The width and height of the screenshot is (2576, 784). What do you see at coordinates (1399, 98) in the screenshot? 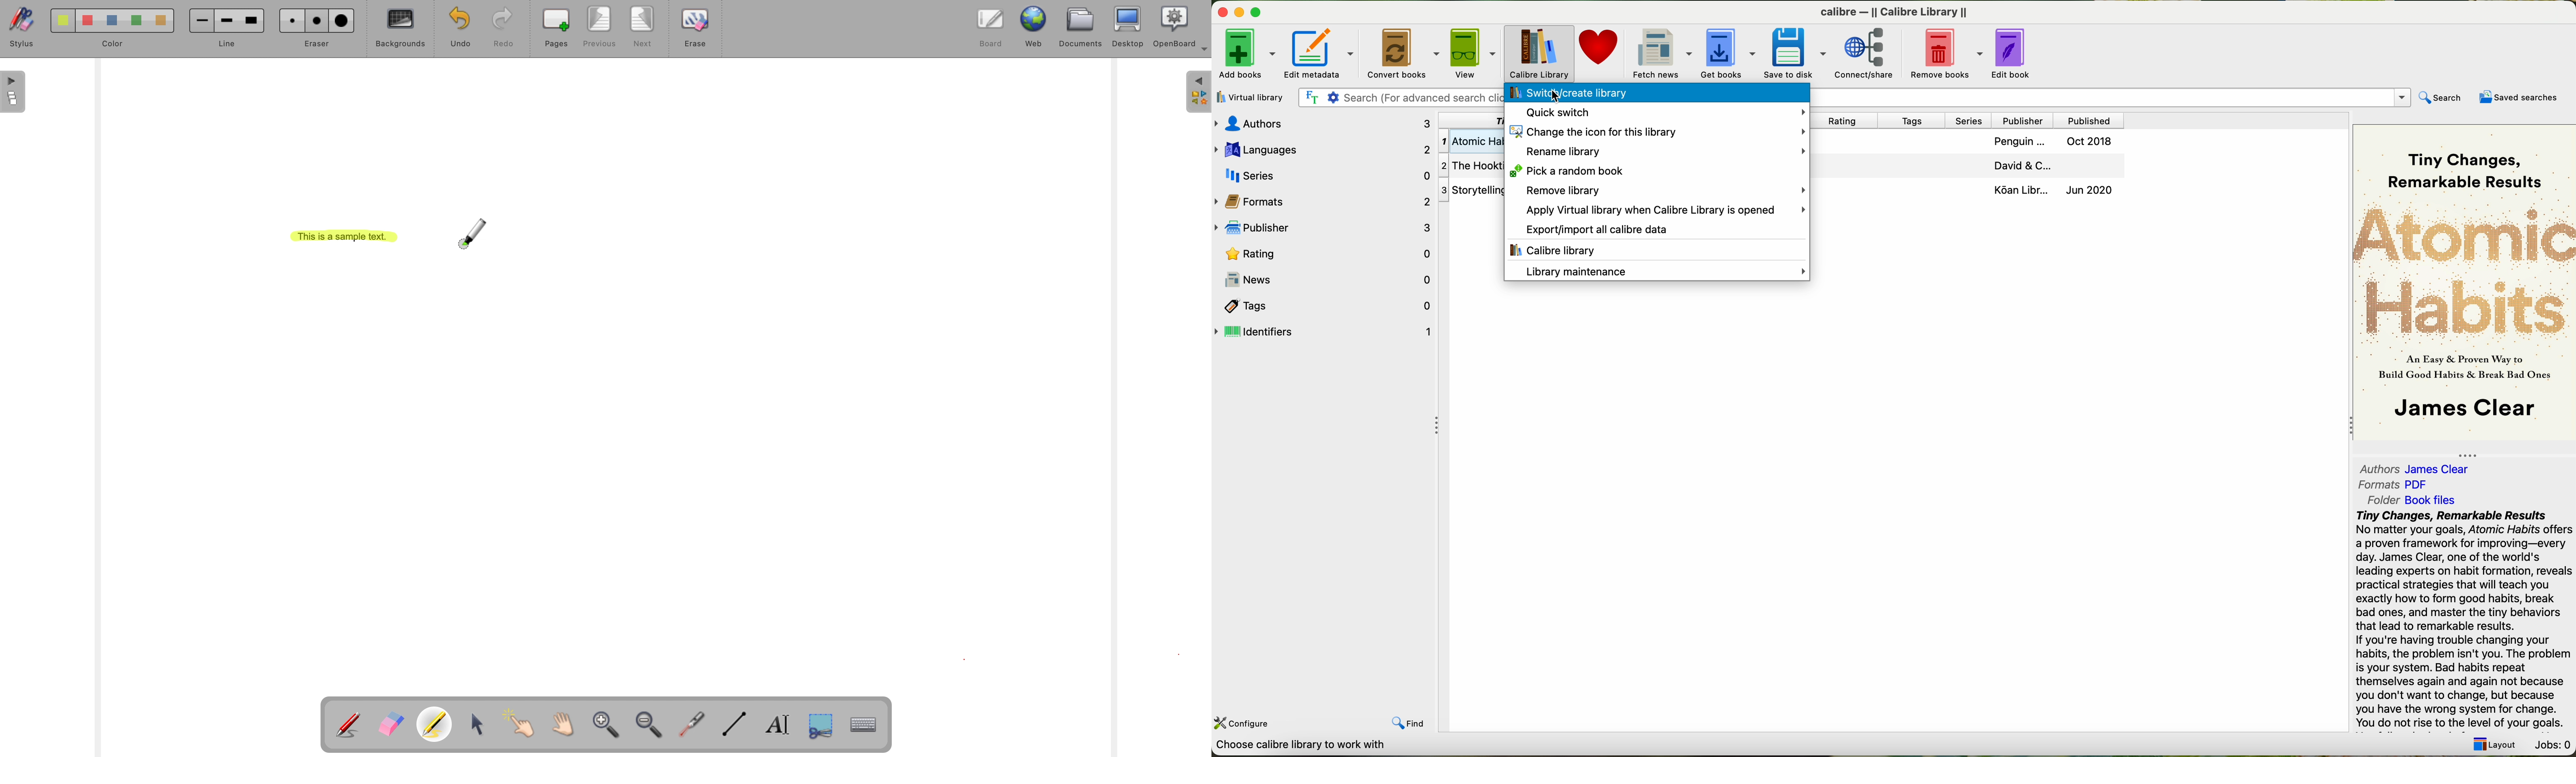
I see `Search (For advanced search click the gear icon to the left) ` at bounding box center [1399, 98].